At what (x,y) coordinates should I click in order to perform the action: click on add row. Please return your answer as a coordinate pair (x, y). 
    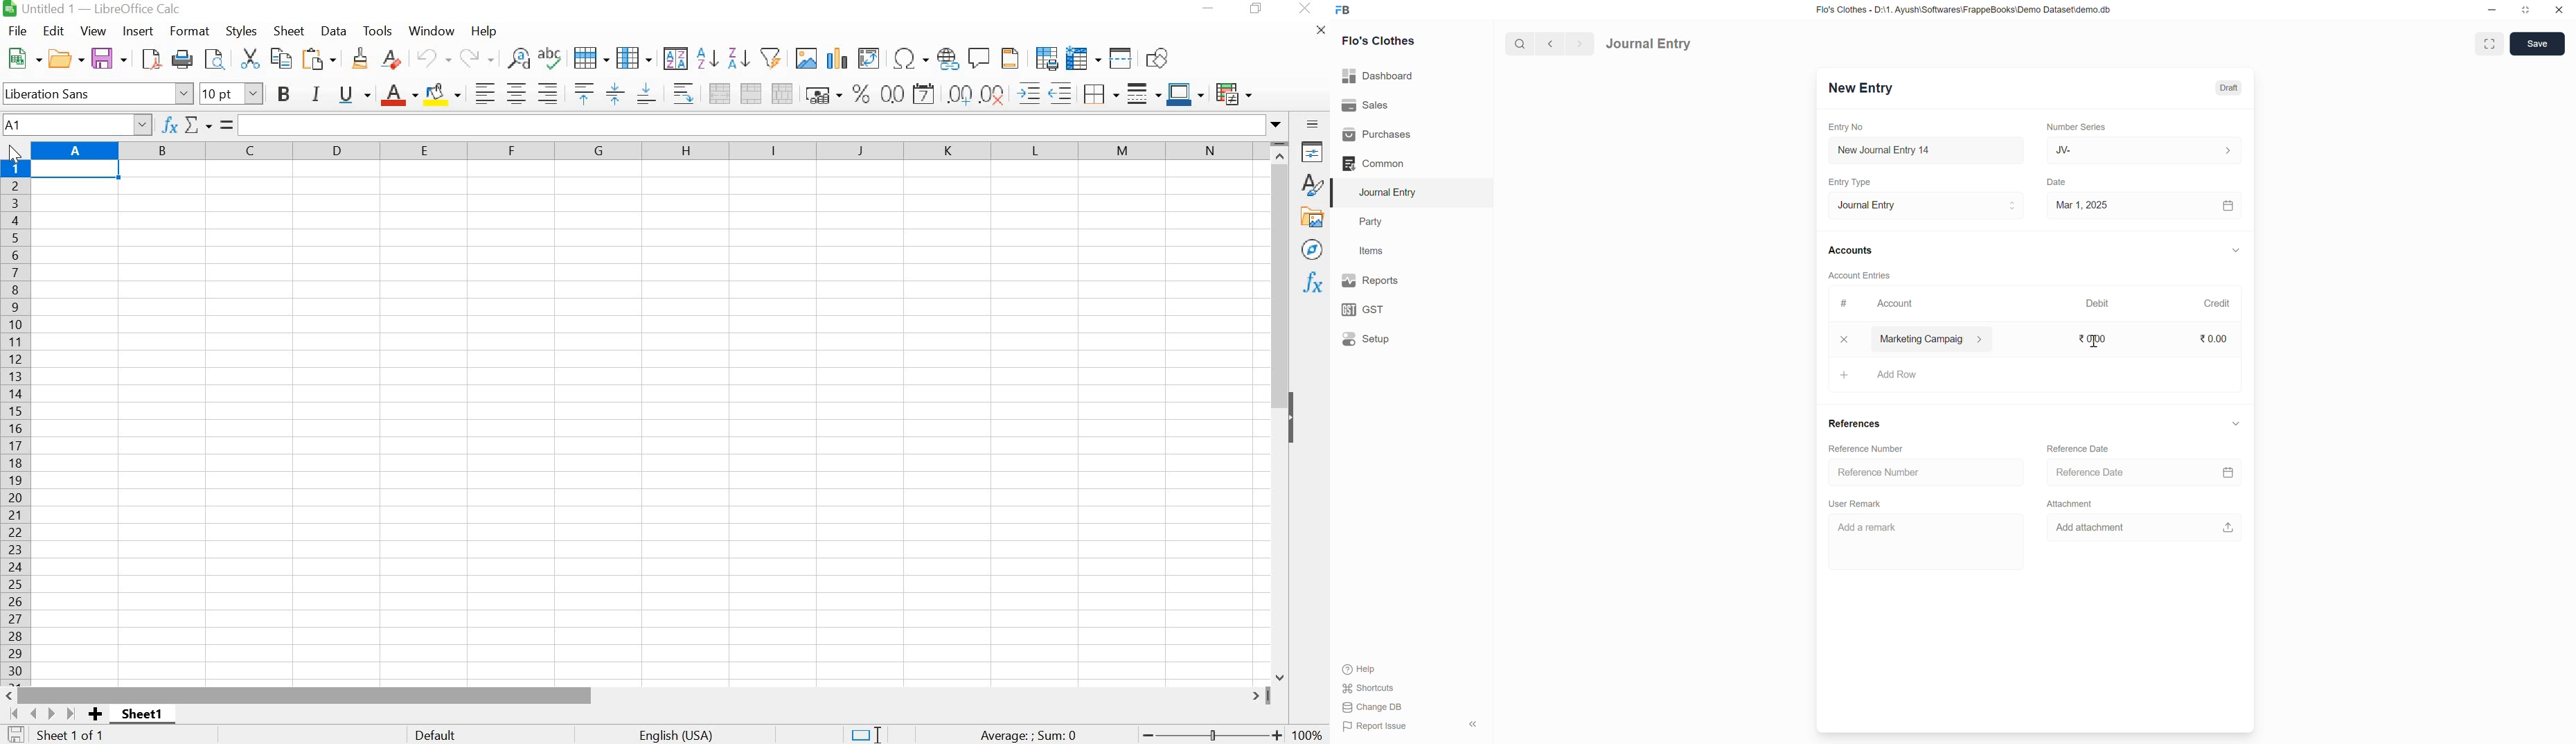
    Looking at the image, I should click on (1900, 374).